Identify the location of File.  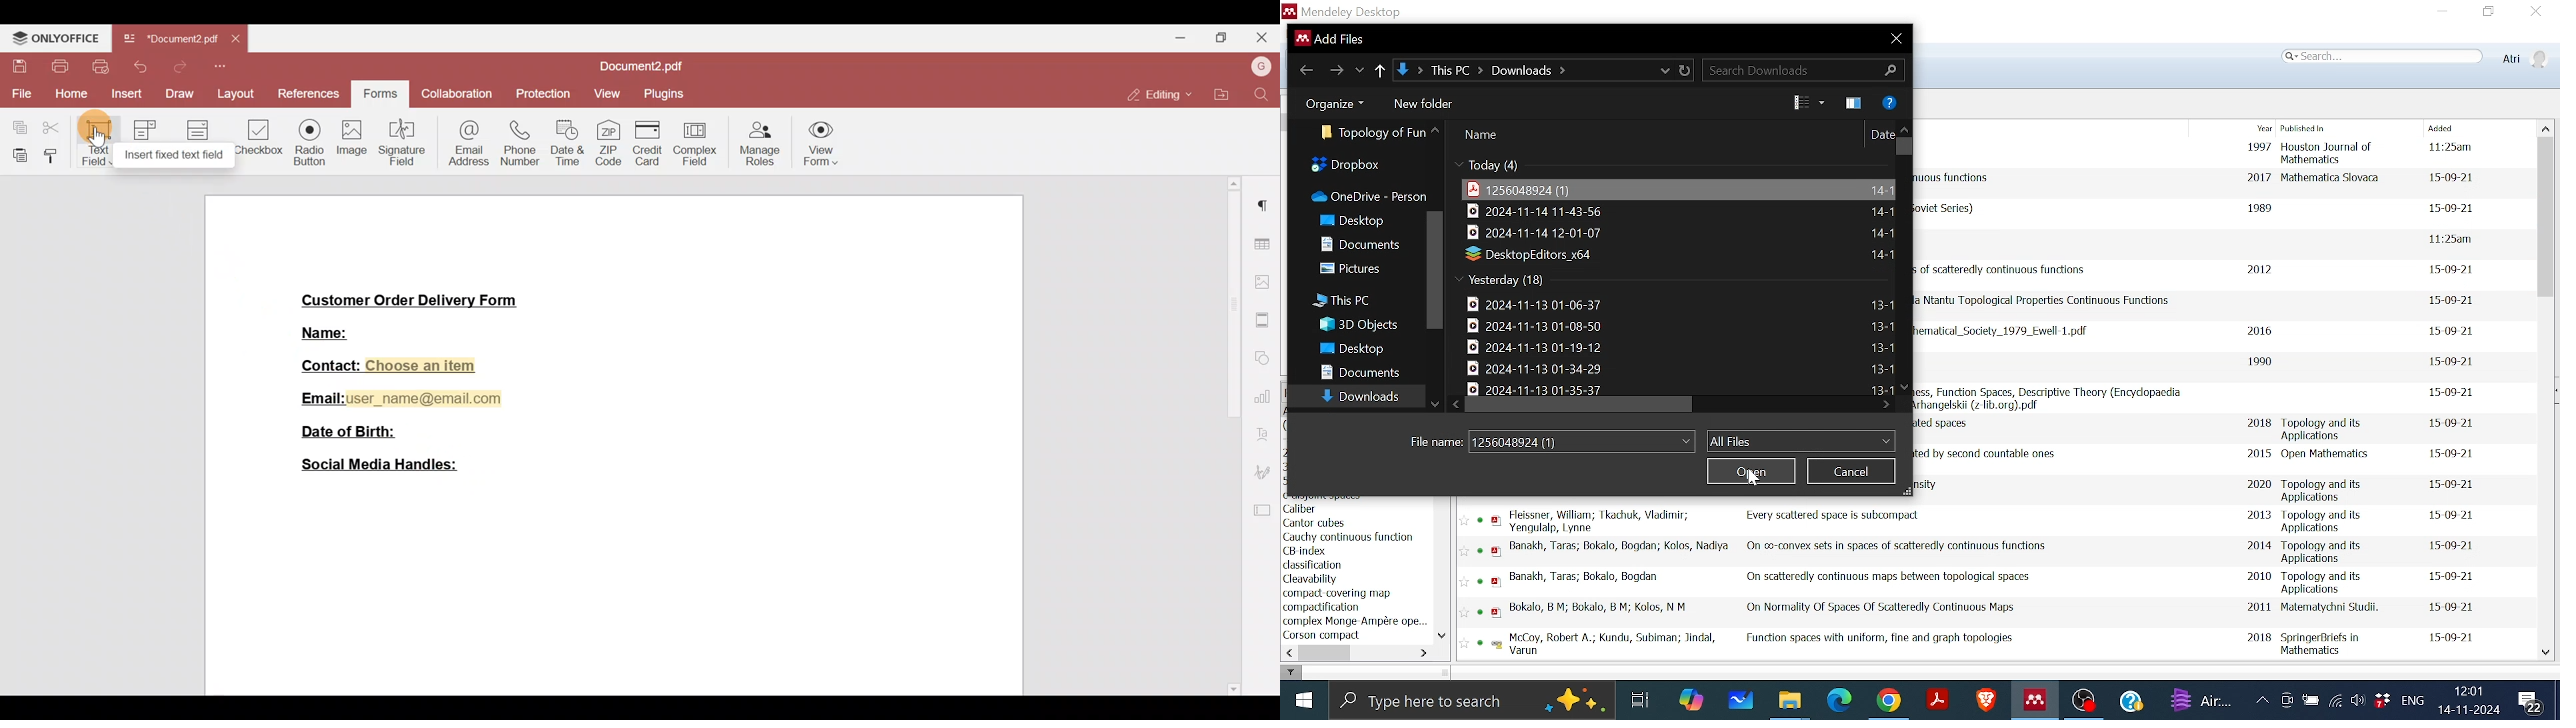
(1537, 234).